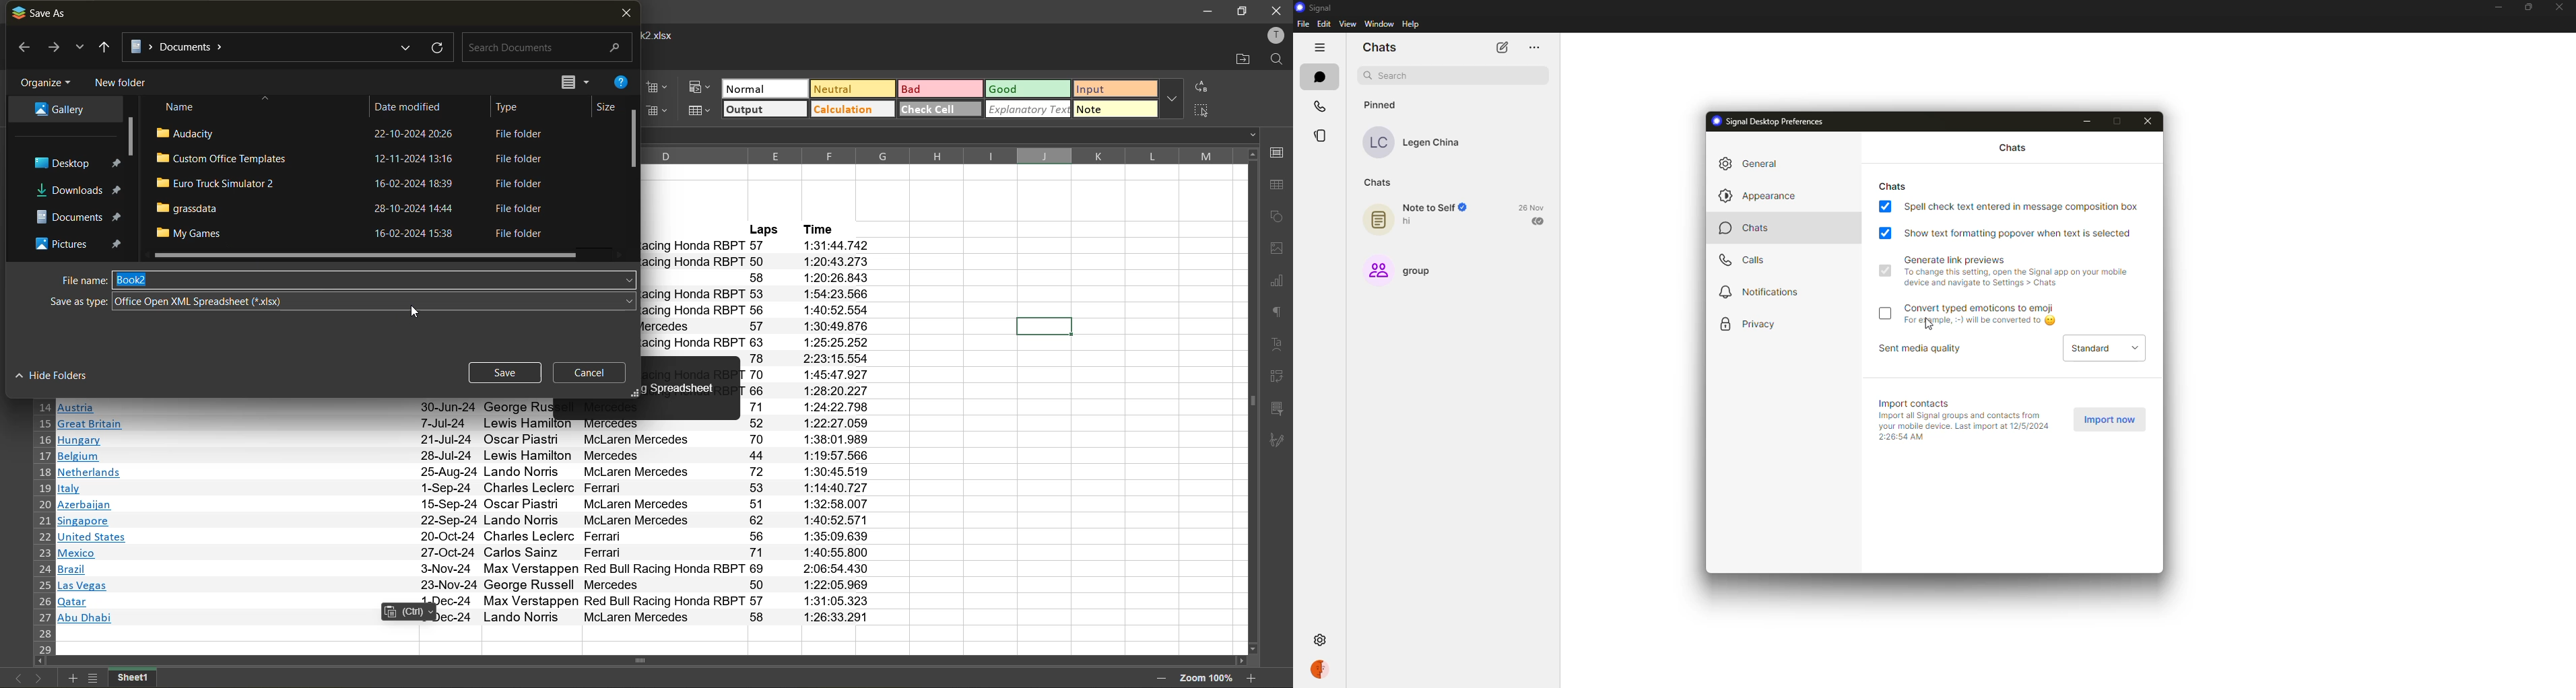 Image resolution: width=2576 pixels, height=700 pixels. What do you see at coordinates (1236, 58) in the screenshot?
I see `open location` at bounding box center [1236, 58].